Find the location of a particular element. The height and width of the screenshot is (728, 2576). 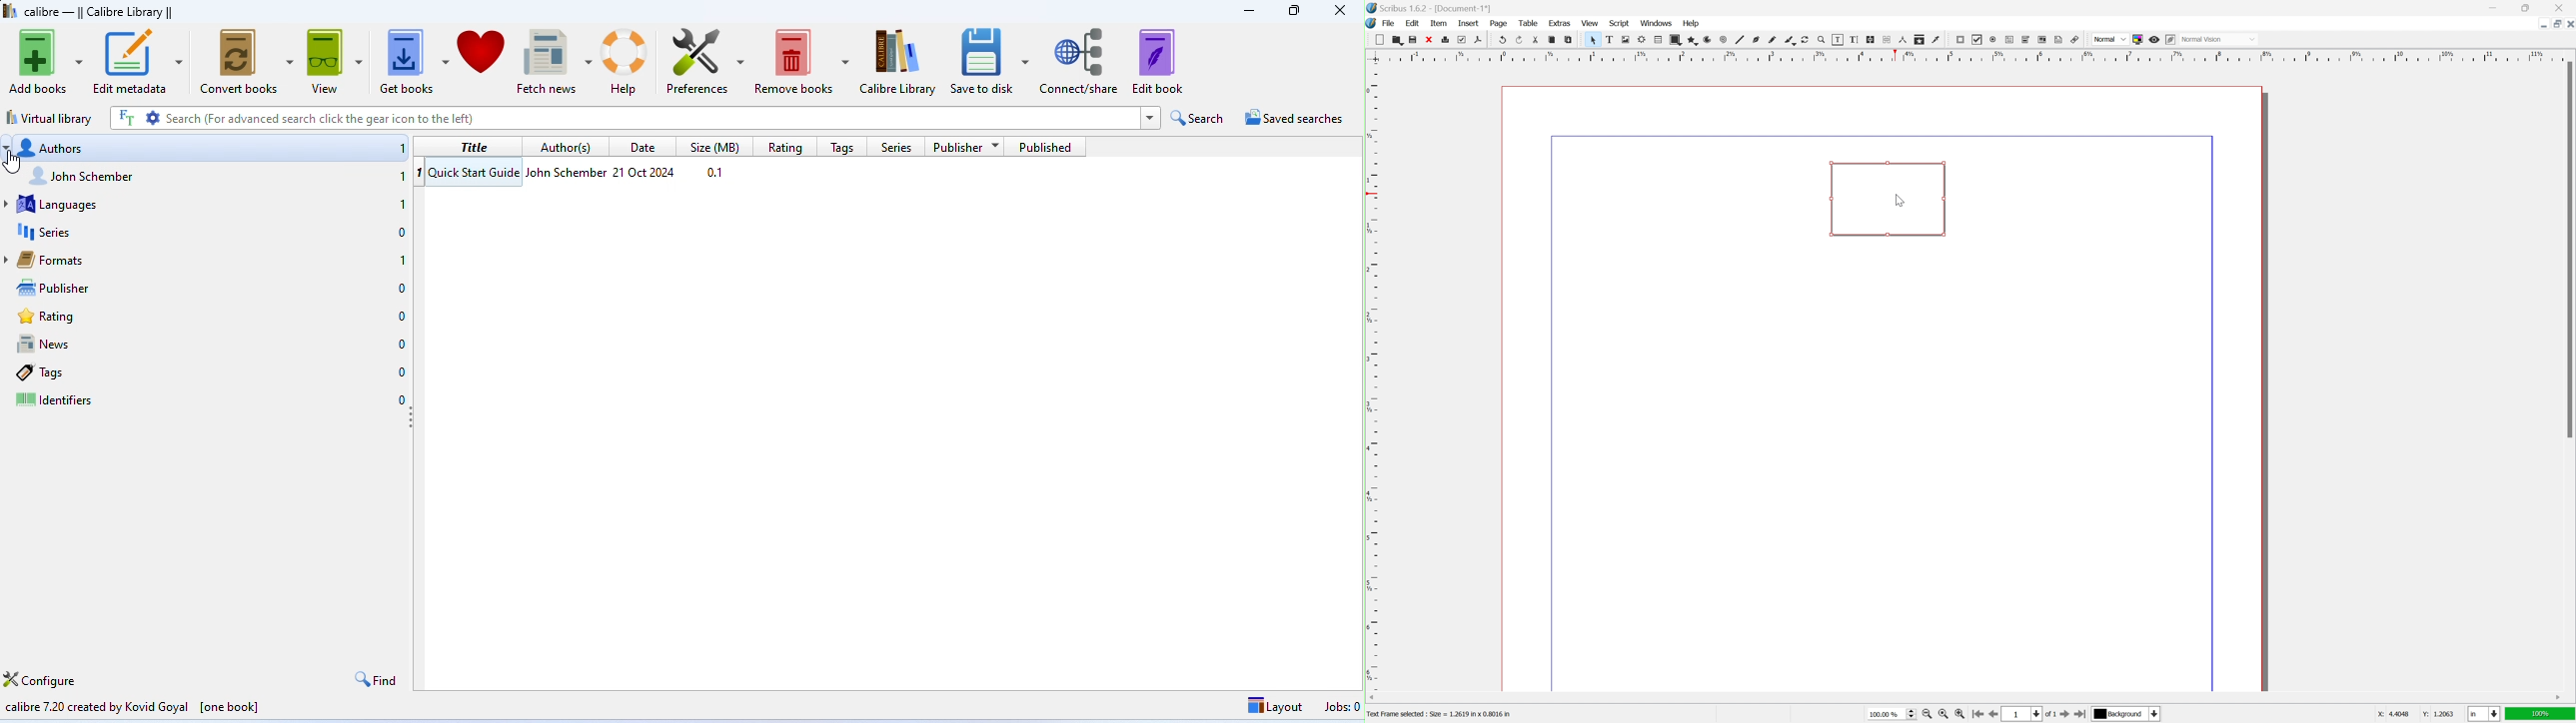

100.00% is located at coordinates (1892, 715).